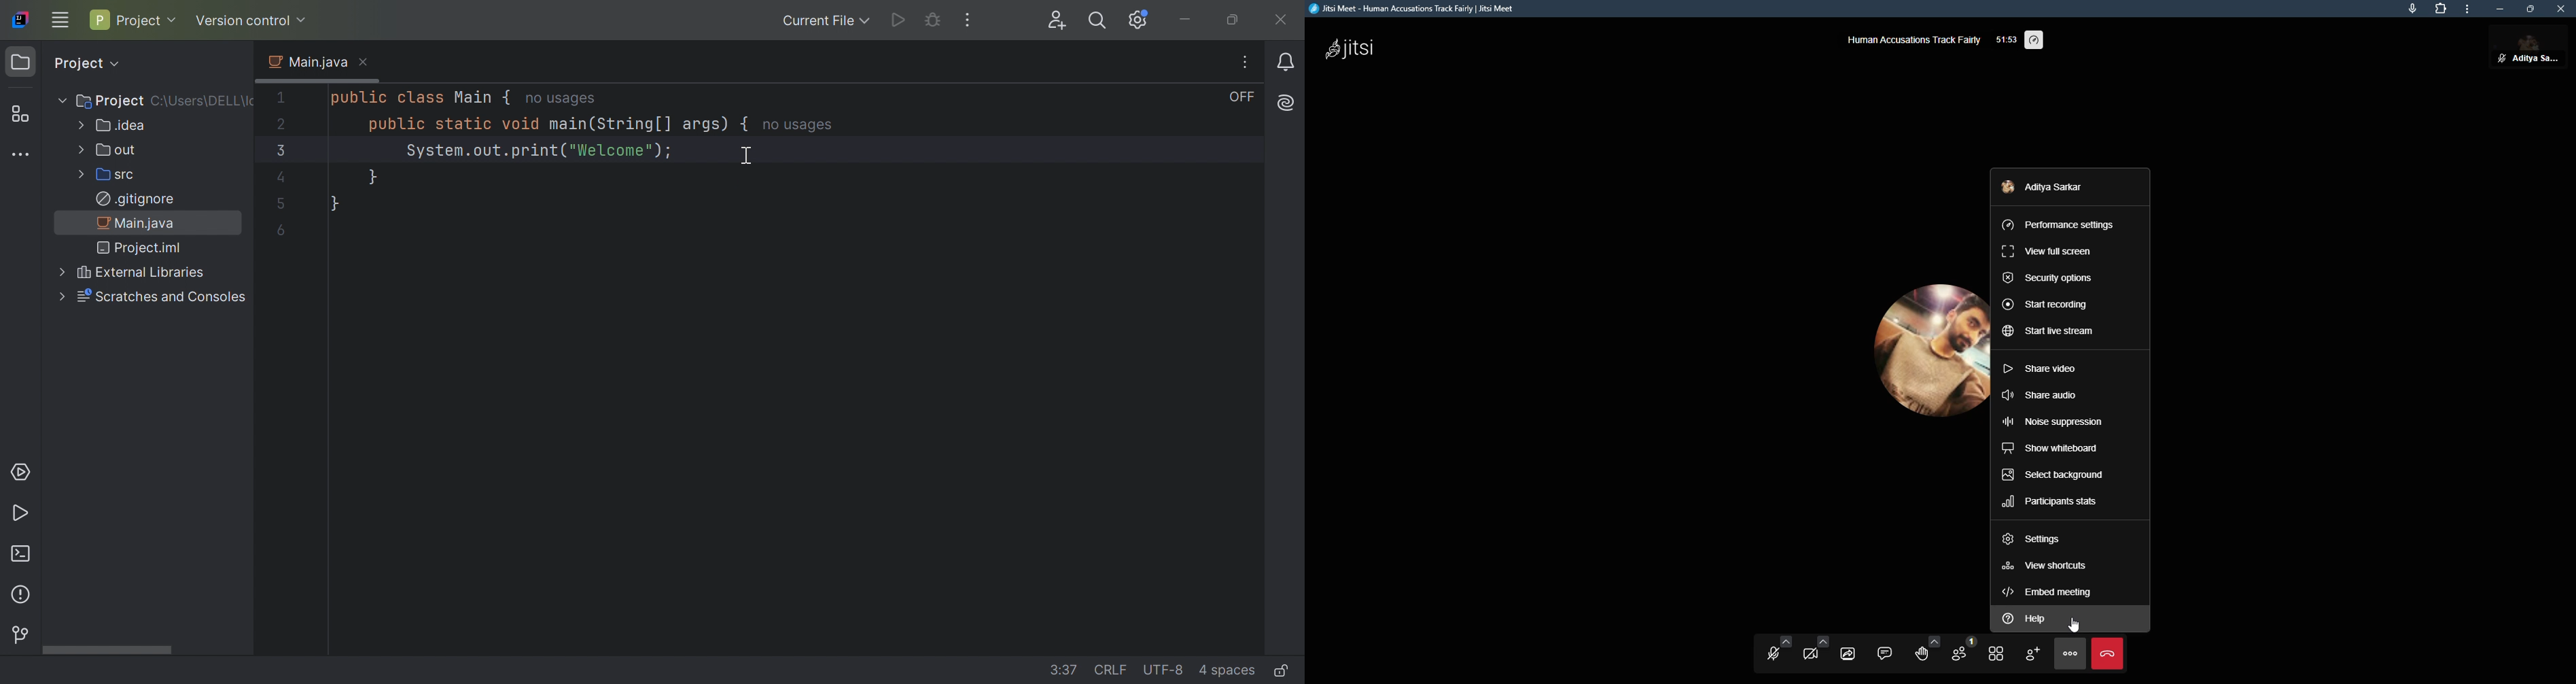 This screenshot has height=700, width=2576. What do you see at coordinates (936, 22) in the screenshot?
I see `Debug` at bounding box center [936, 22].